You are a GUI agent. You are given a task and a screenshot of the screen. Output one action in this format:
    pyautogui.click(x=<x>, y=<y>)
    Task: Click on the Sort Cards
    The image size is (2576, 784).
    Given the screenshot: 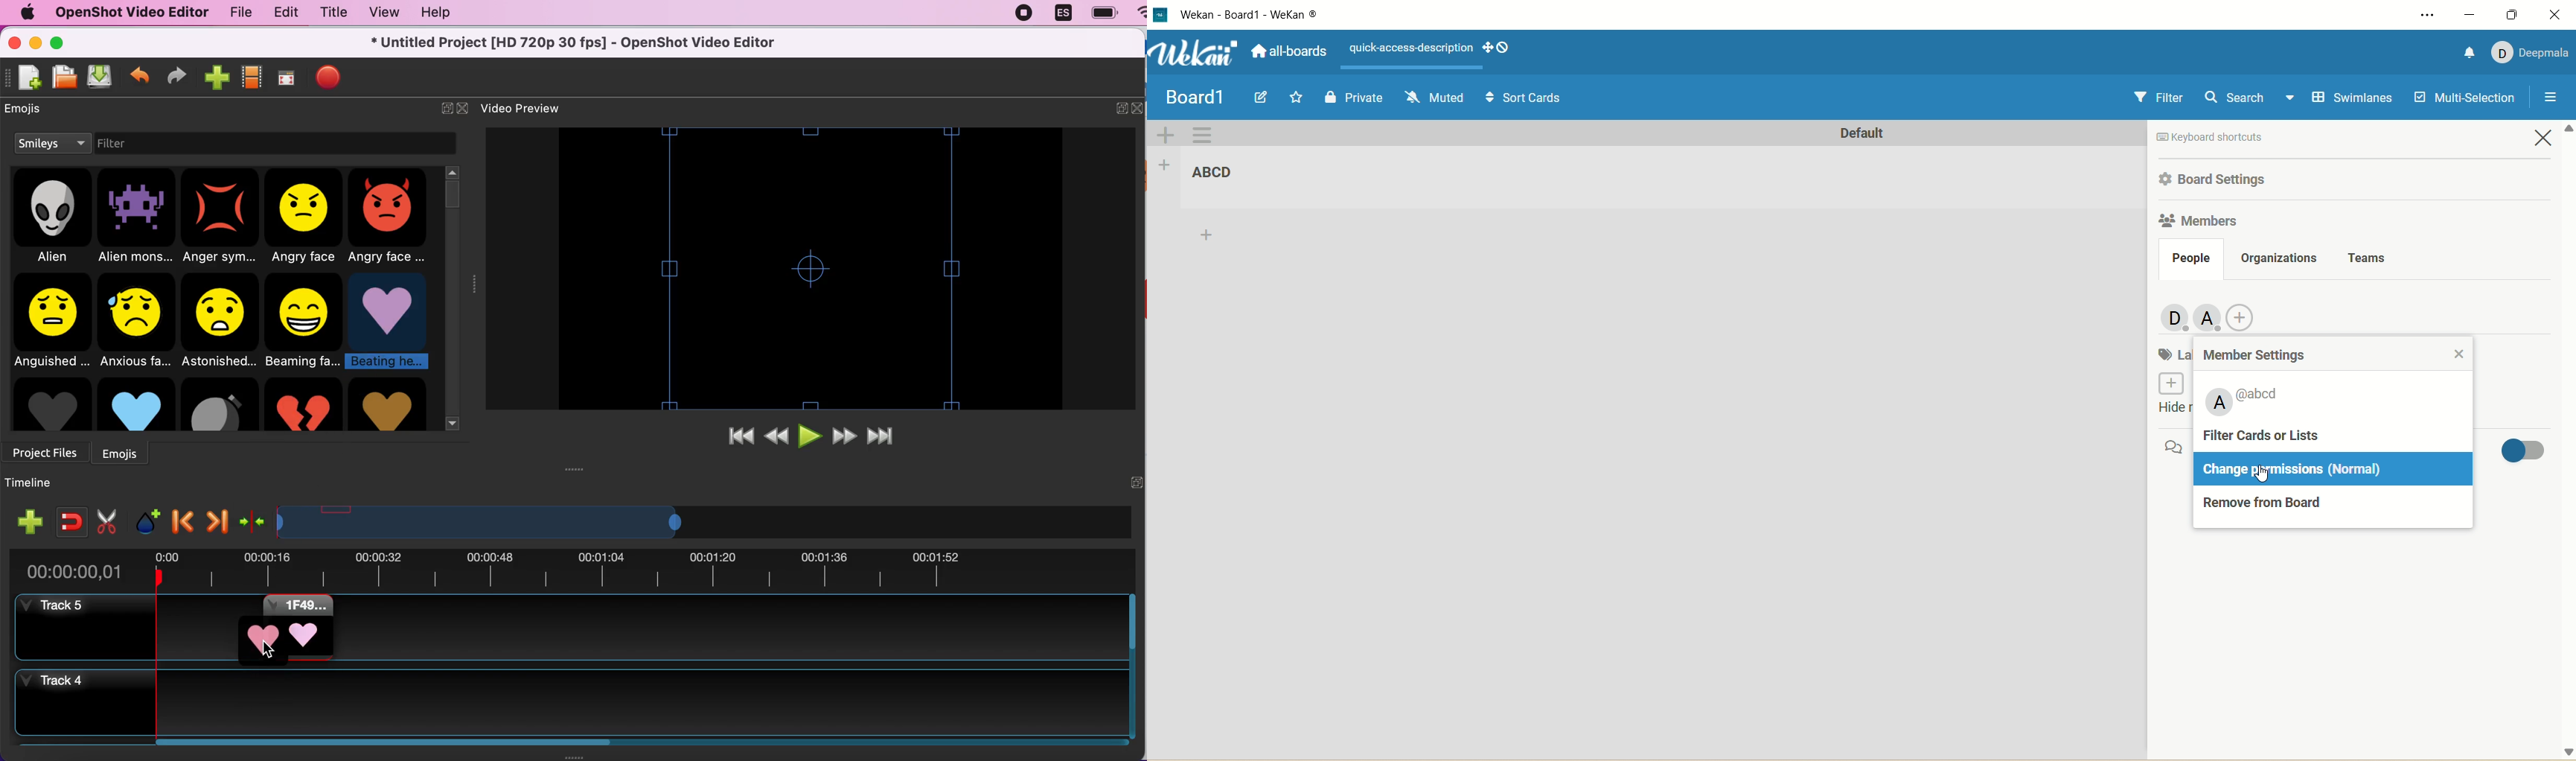 What is the action you would take?
    pyautogui.click(x=1522, y=96)
    